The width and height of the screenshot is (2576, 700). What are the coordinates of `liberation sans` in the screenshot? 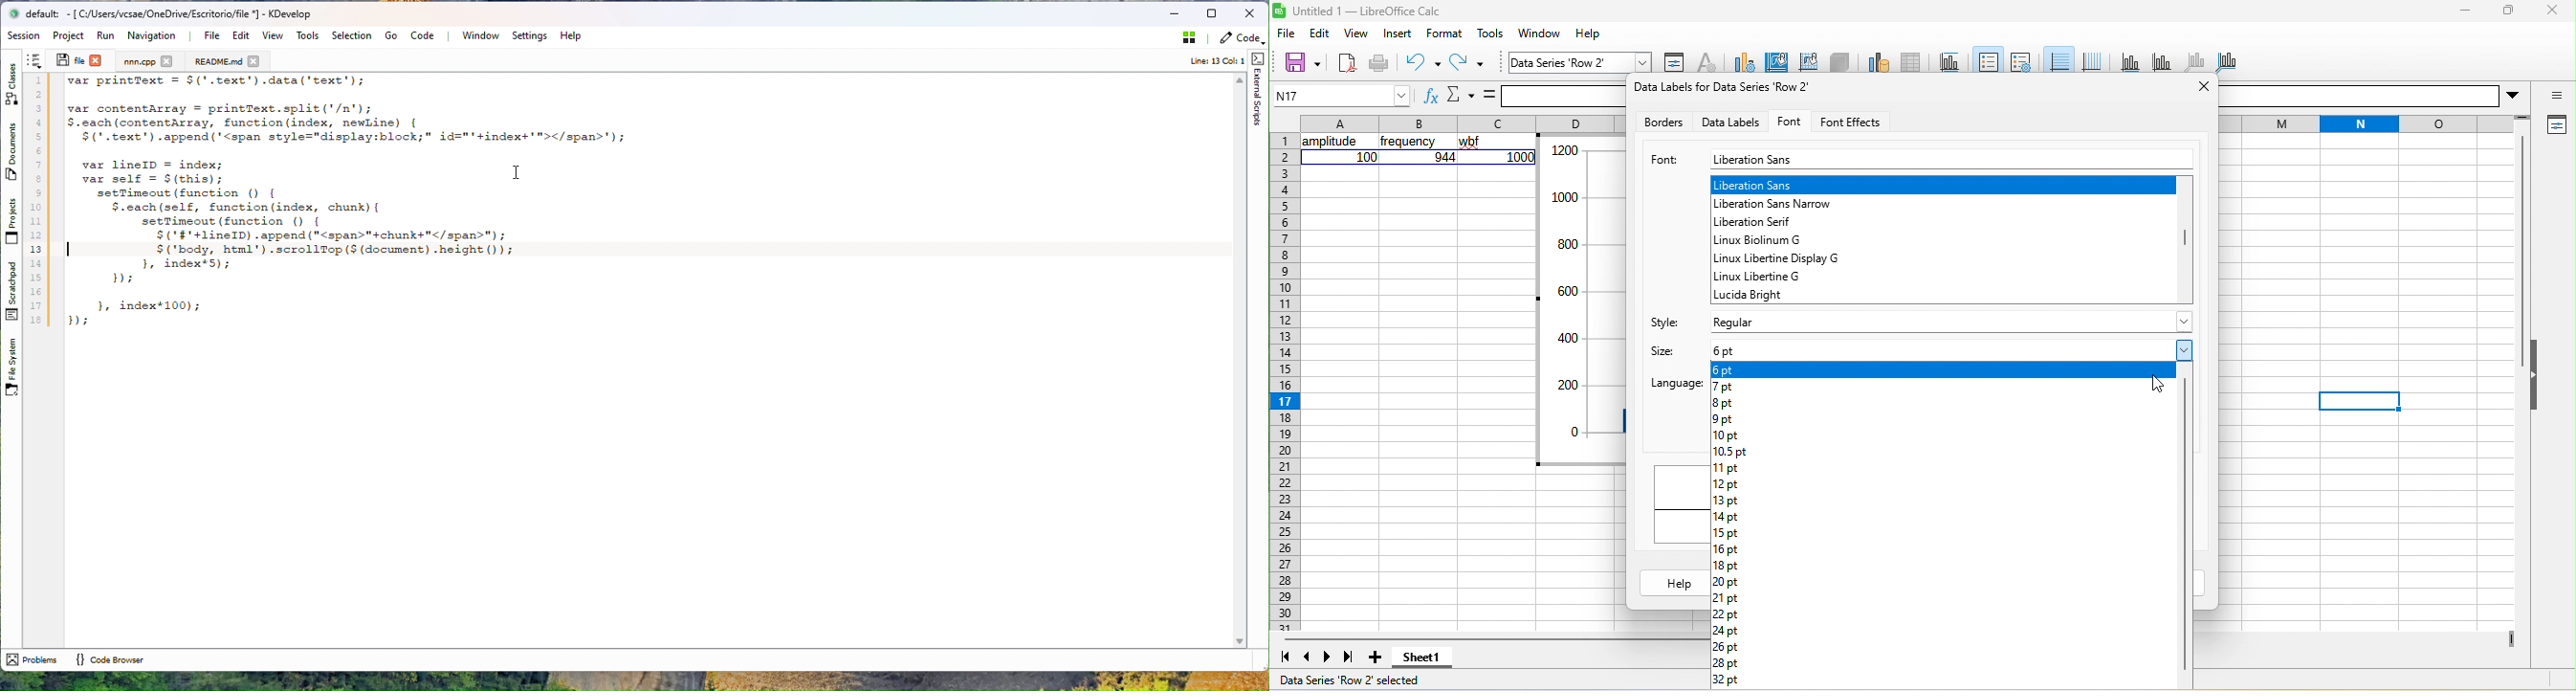 It's located at (1943, 183).